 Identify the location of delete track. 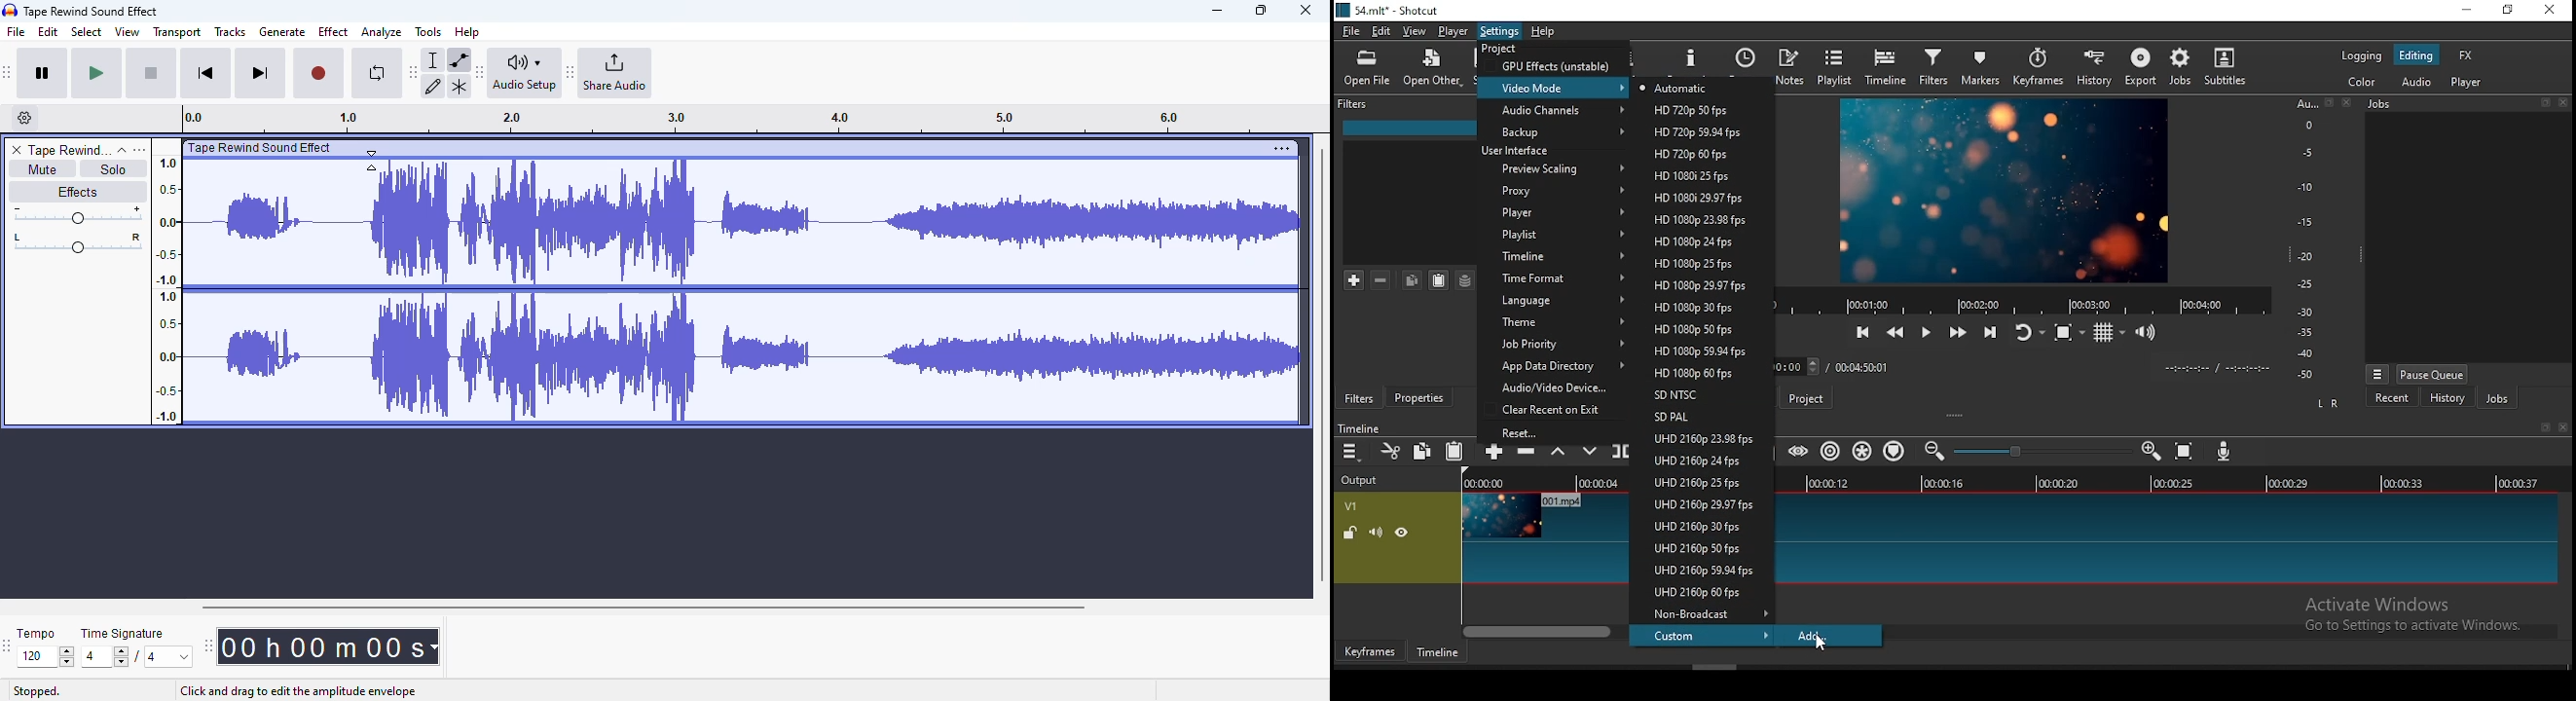
(17, 150).